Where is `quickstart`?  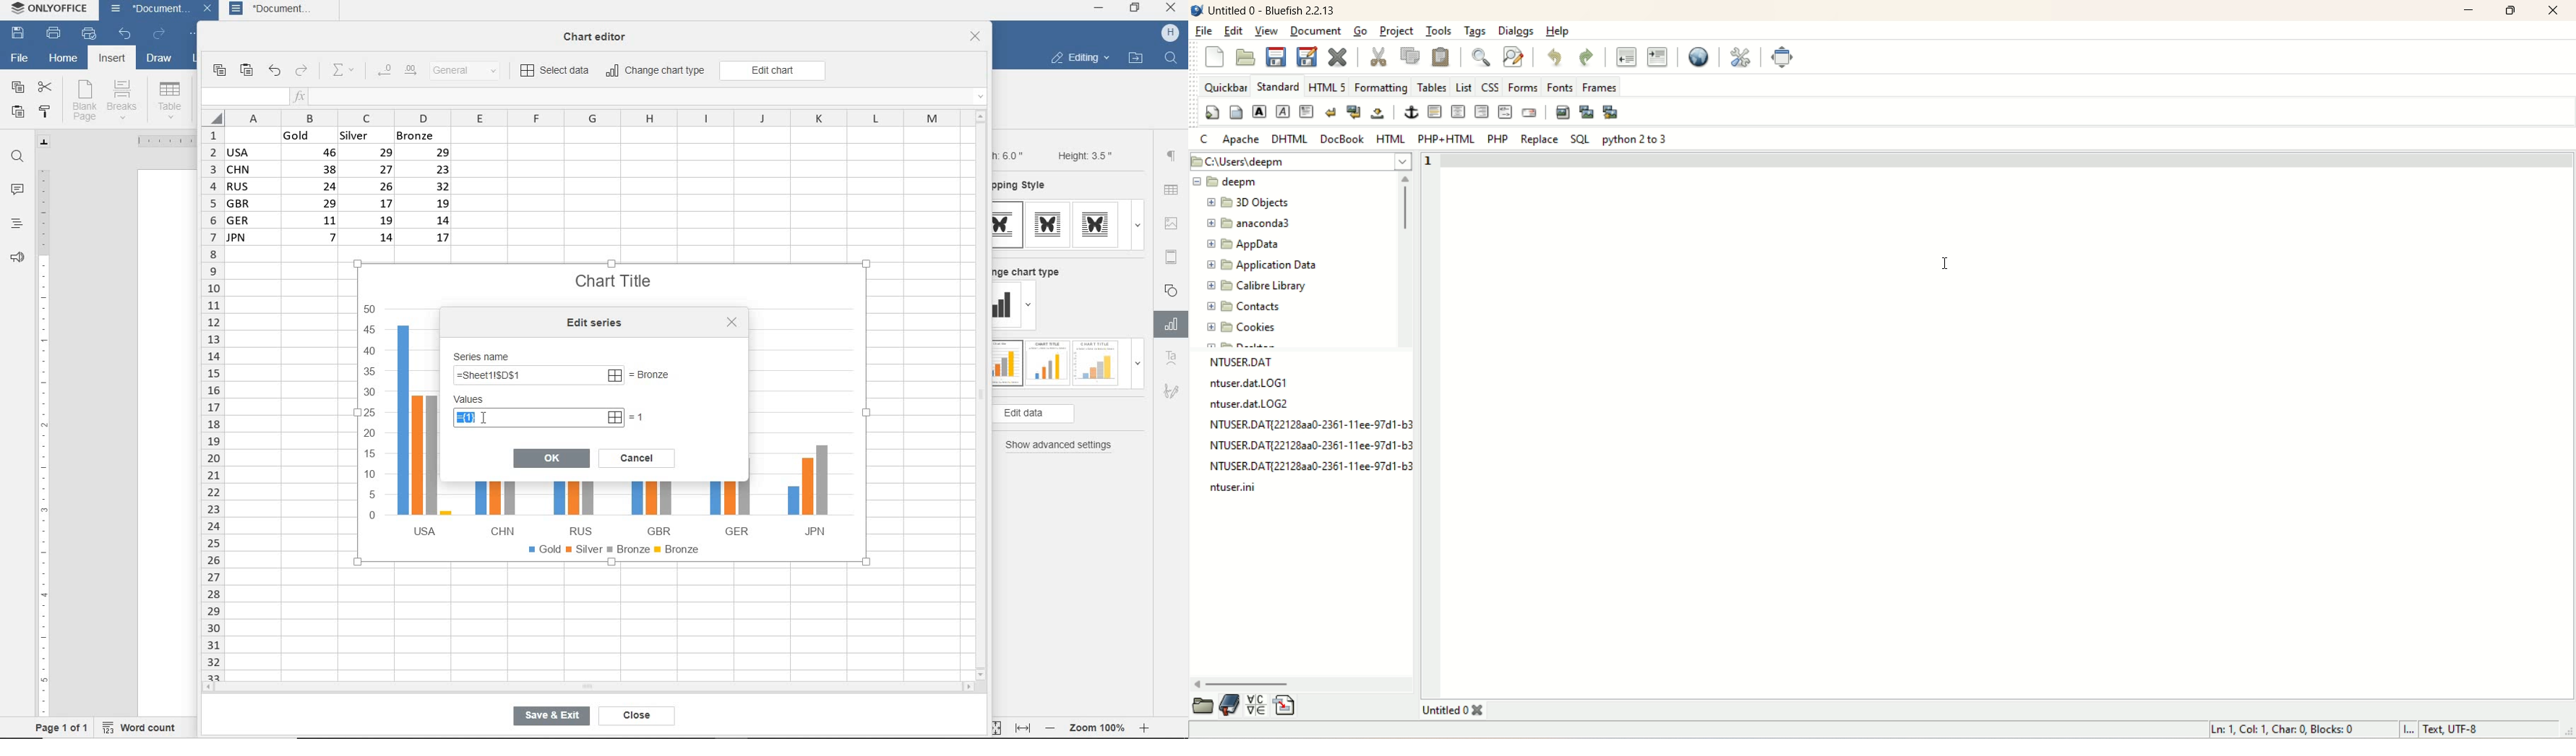 quickstart is located at coordinates (1214, 114).